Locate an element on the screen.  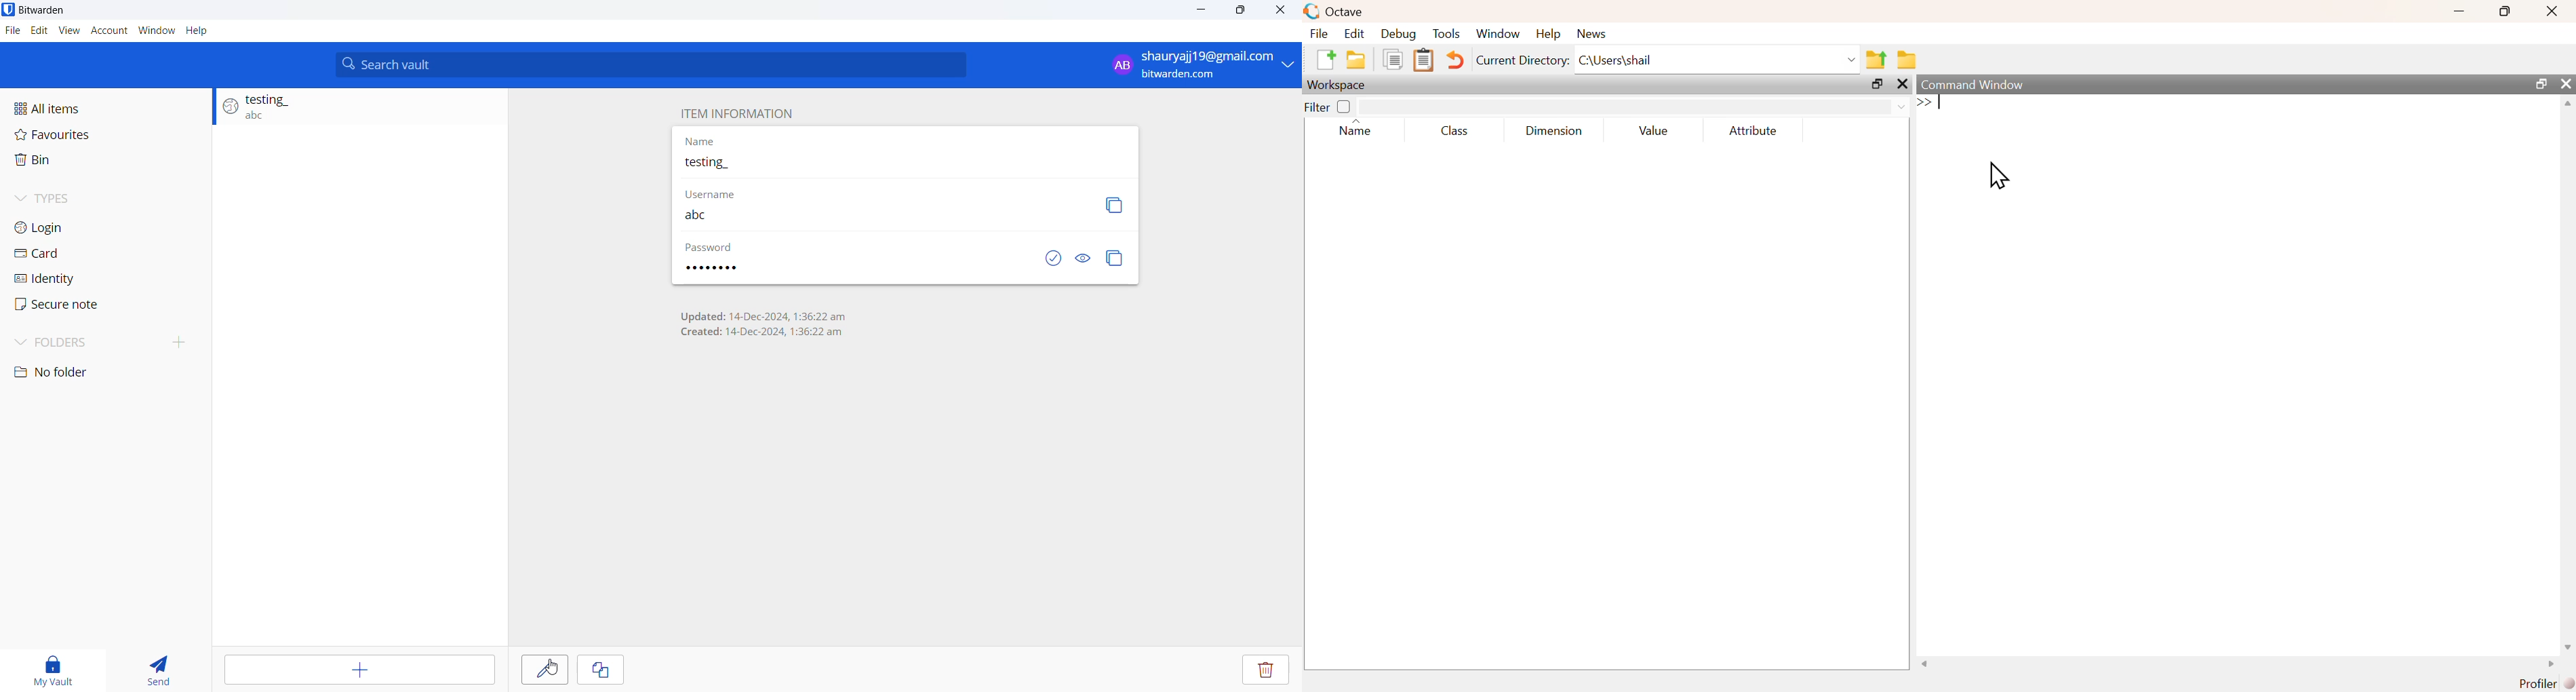
Visibility is located at coordinates (1083, 259).